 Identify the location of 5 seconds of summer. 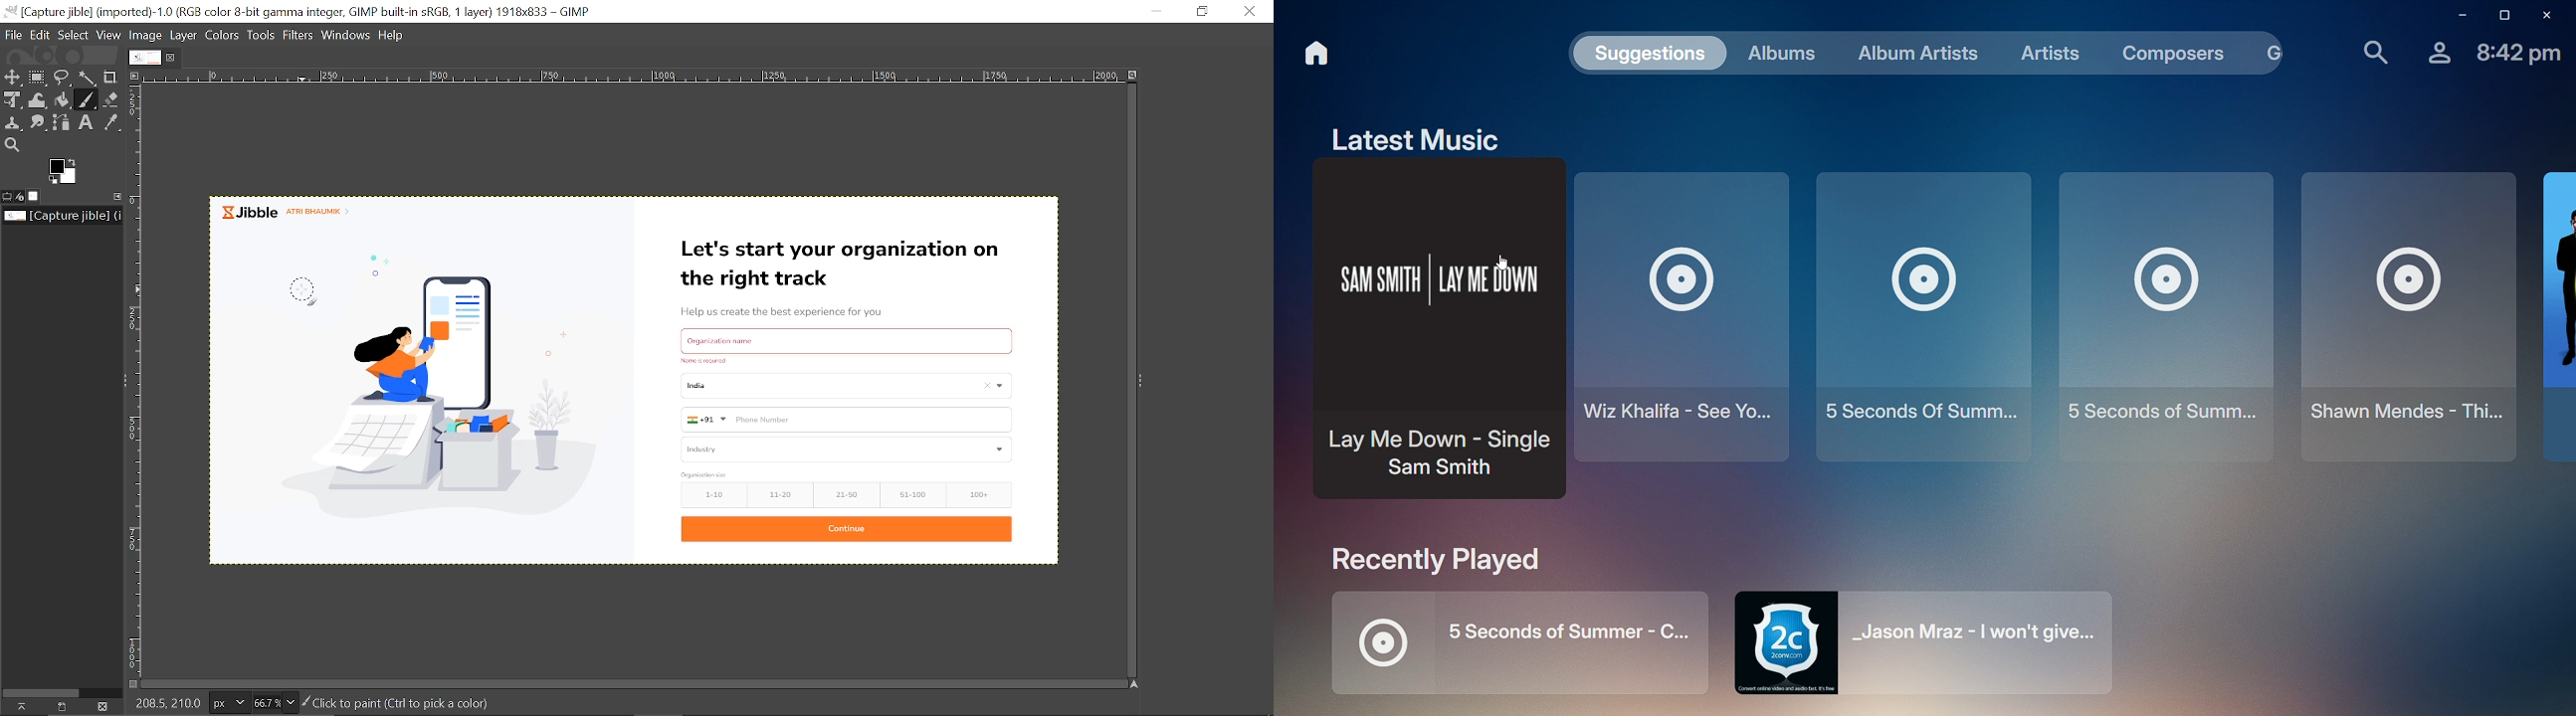
(1506, 648).